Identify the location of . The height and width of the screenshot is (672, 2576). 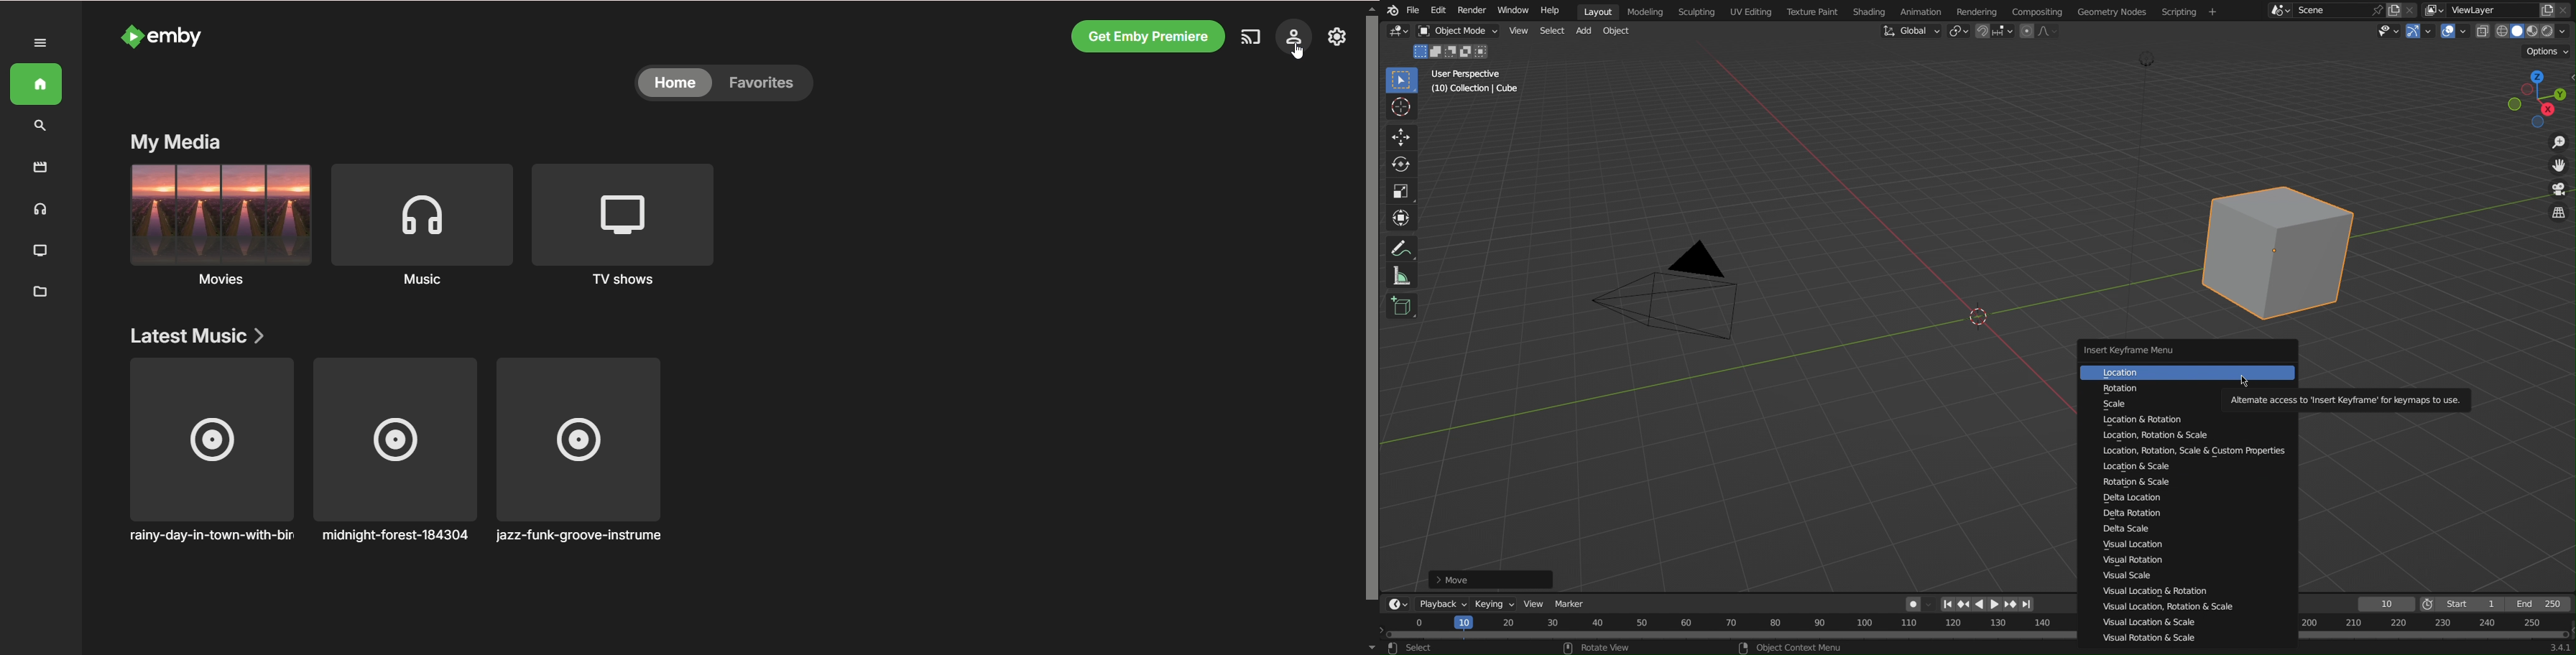
(2192, 12).